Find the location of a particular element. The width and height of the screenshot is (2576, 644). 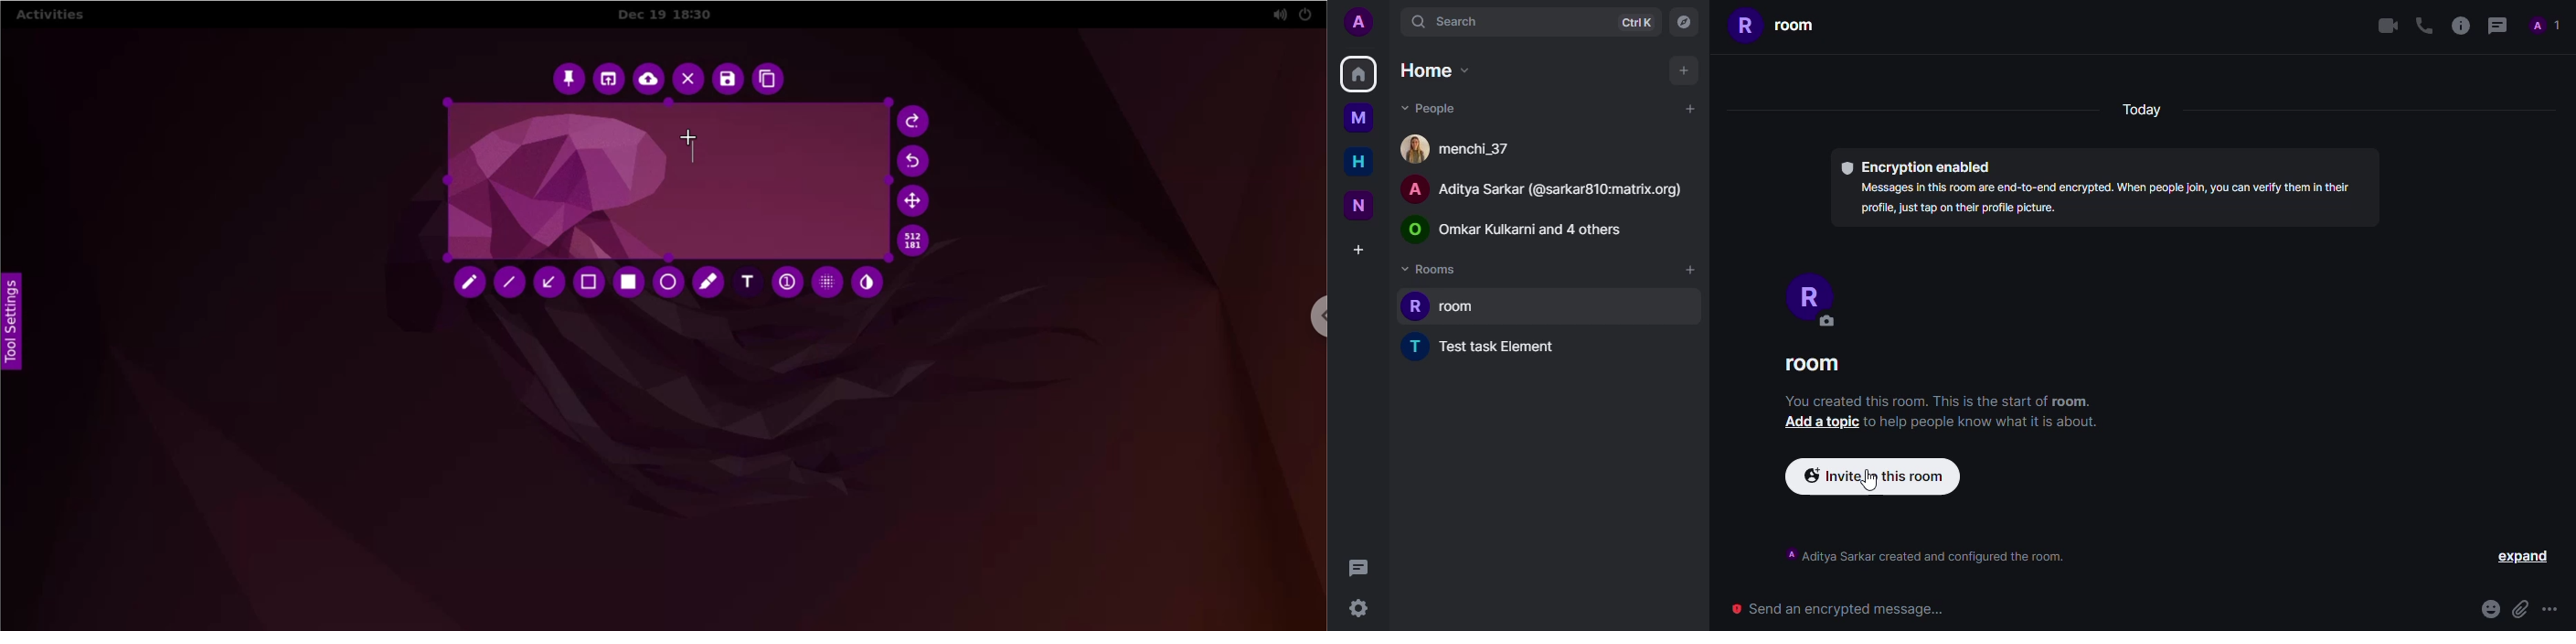

Omkar Kulkarni and 4 others is located at coordinates (1524, 230).